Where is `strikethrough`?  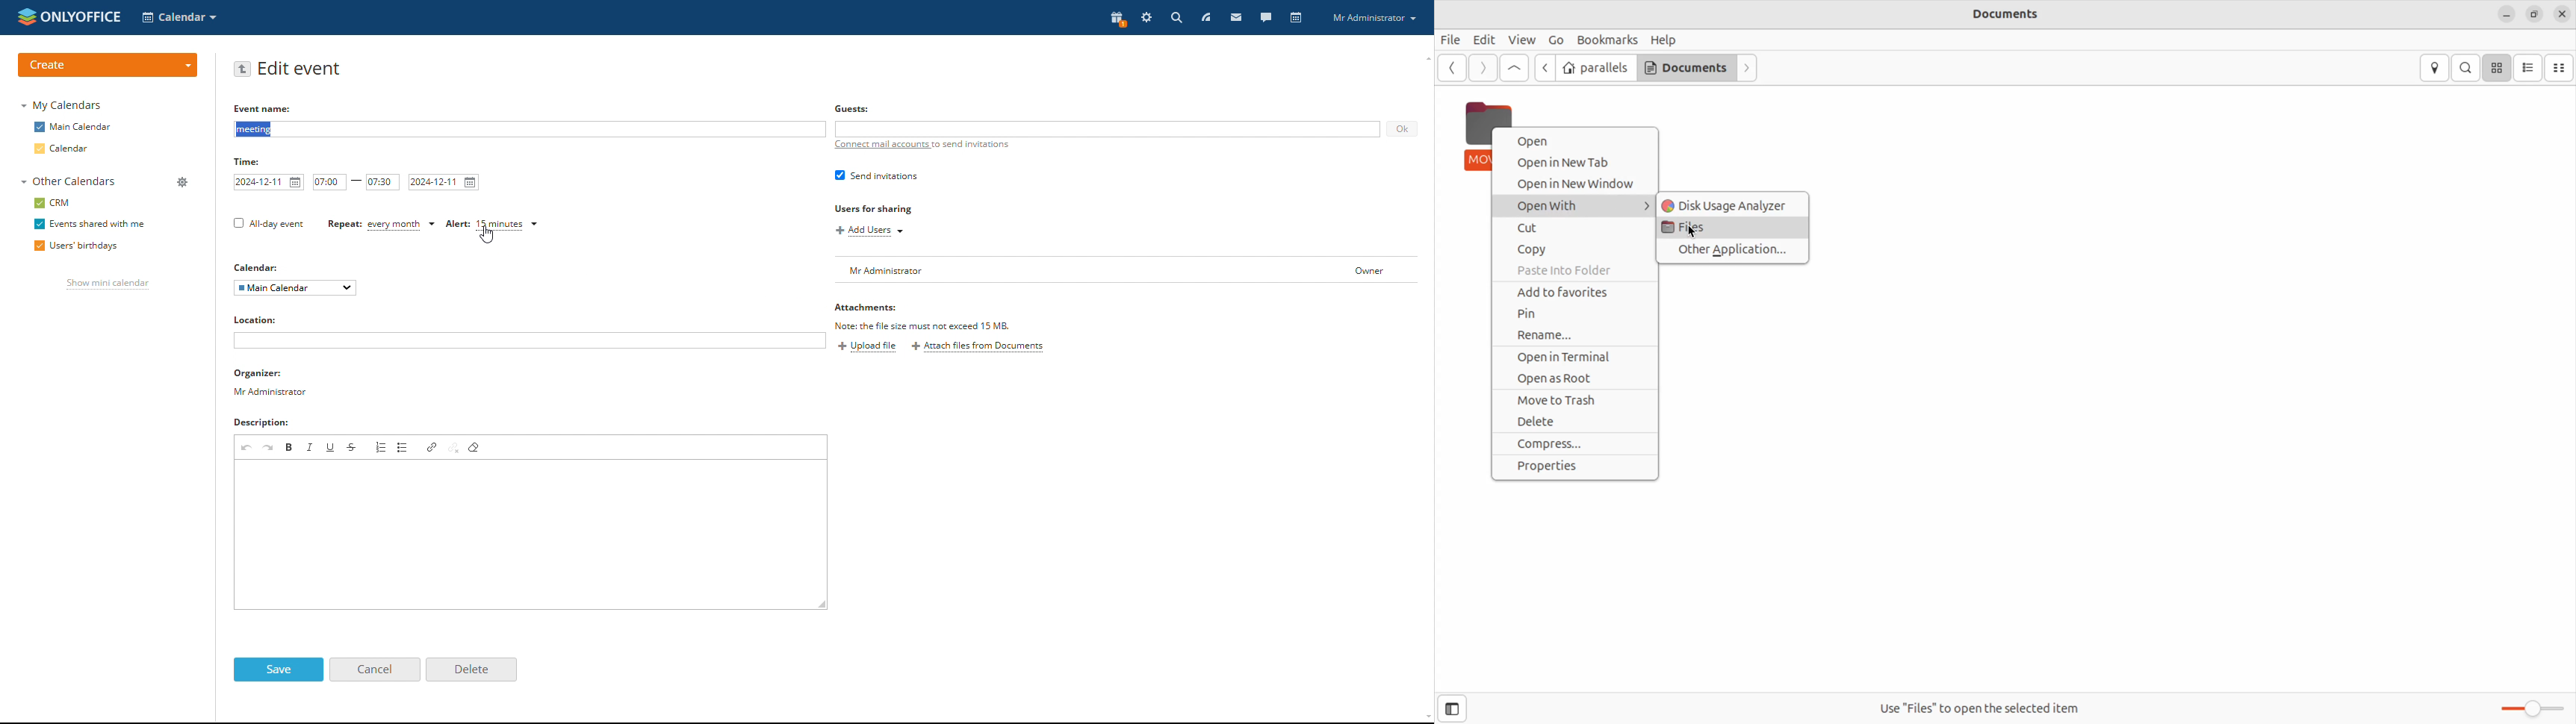 strikethrough is located at coordinates (353, 446).